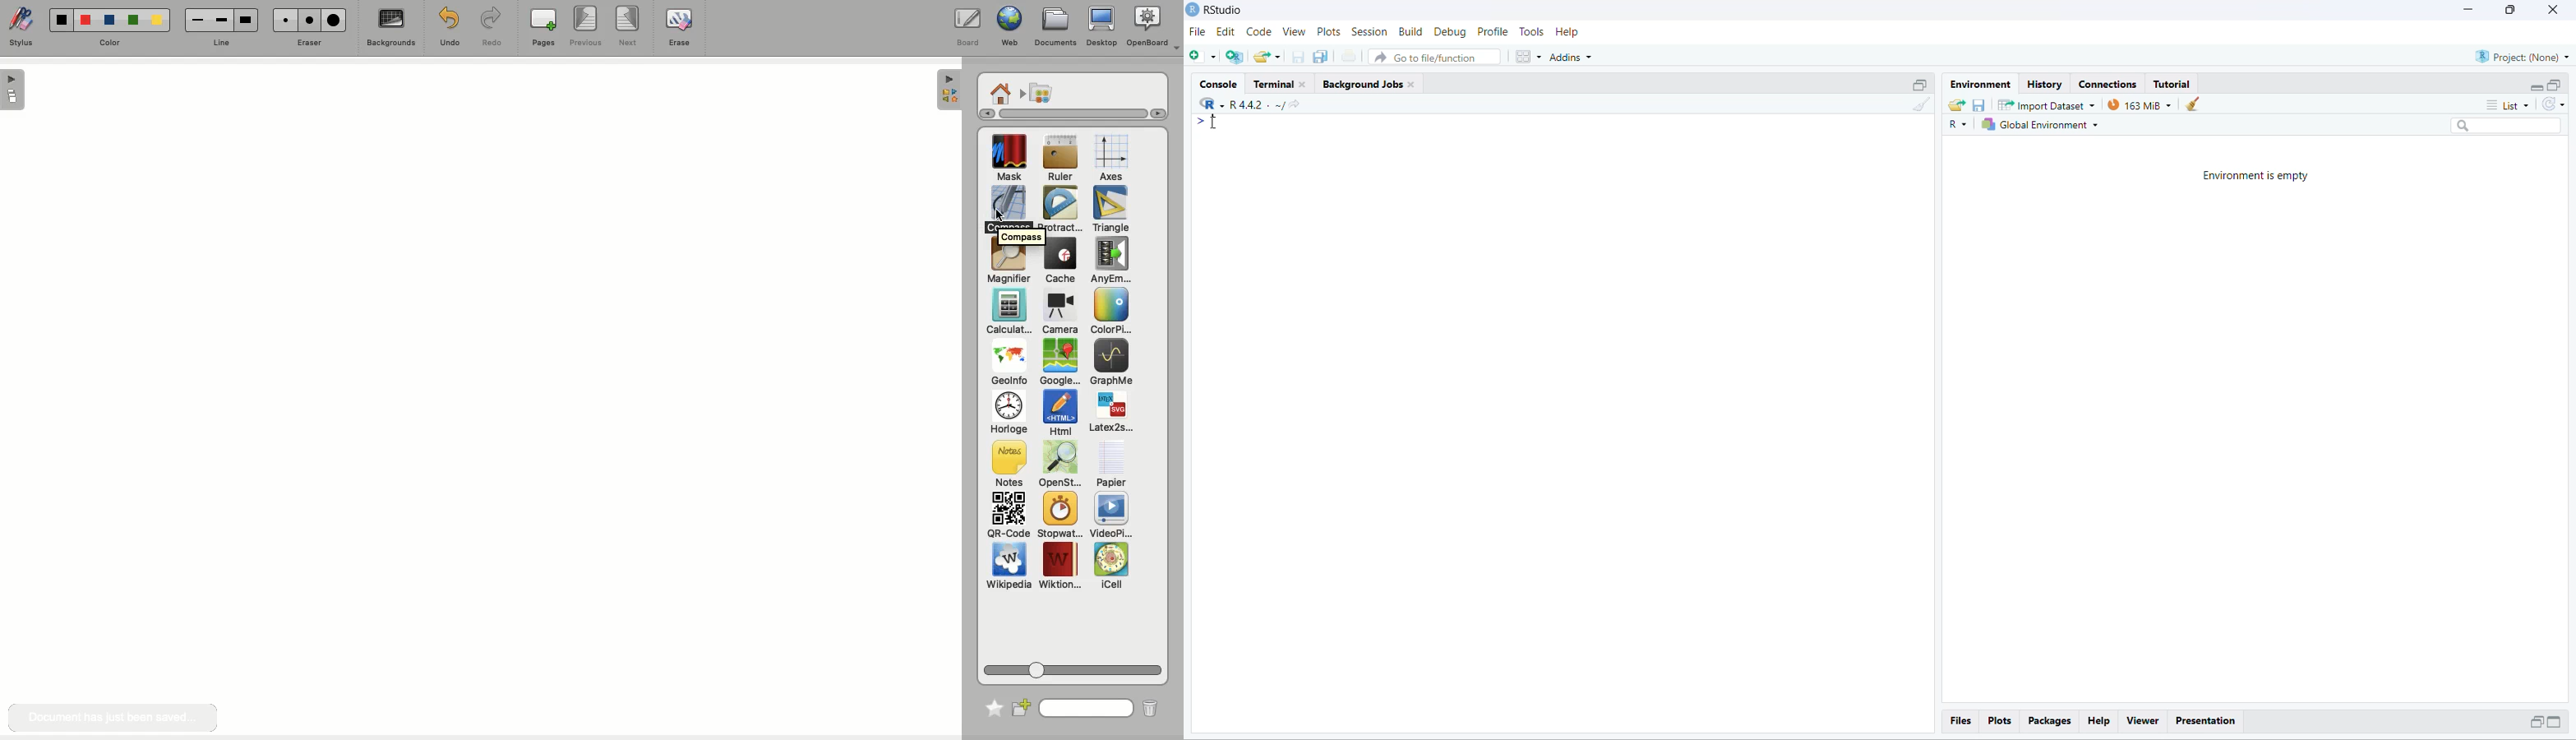 The image size is (2576, 756). What do you see at coordinates (1258, 32) in the screenshot?
I see `Code` at bounding box center [1258, 32].